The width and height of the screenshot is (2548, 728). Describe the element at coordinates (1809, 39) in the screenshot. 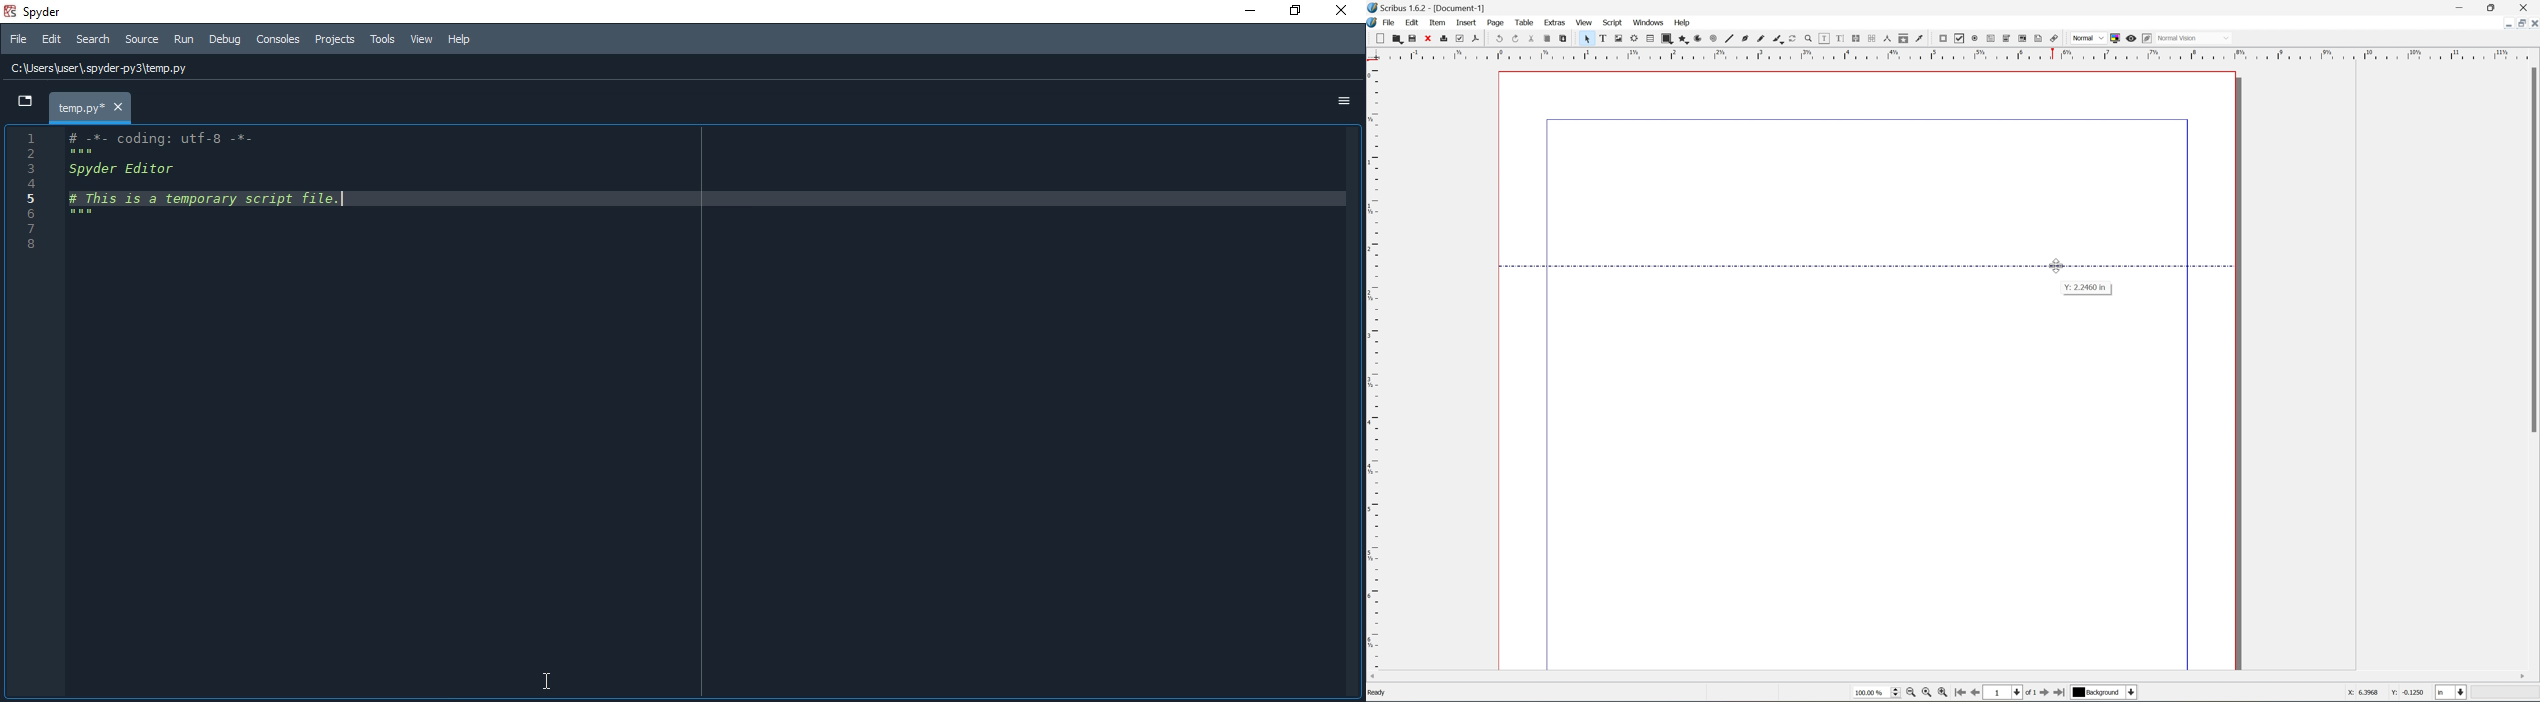

I see `zoom in or zoom out` at that location.